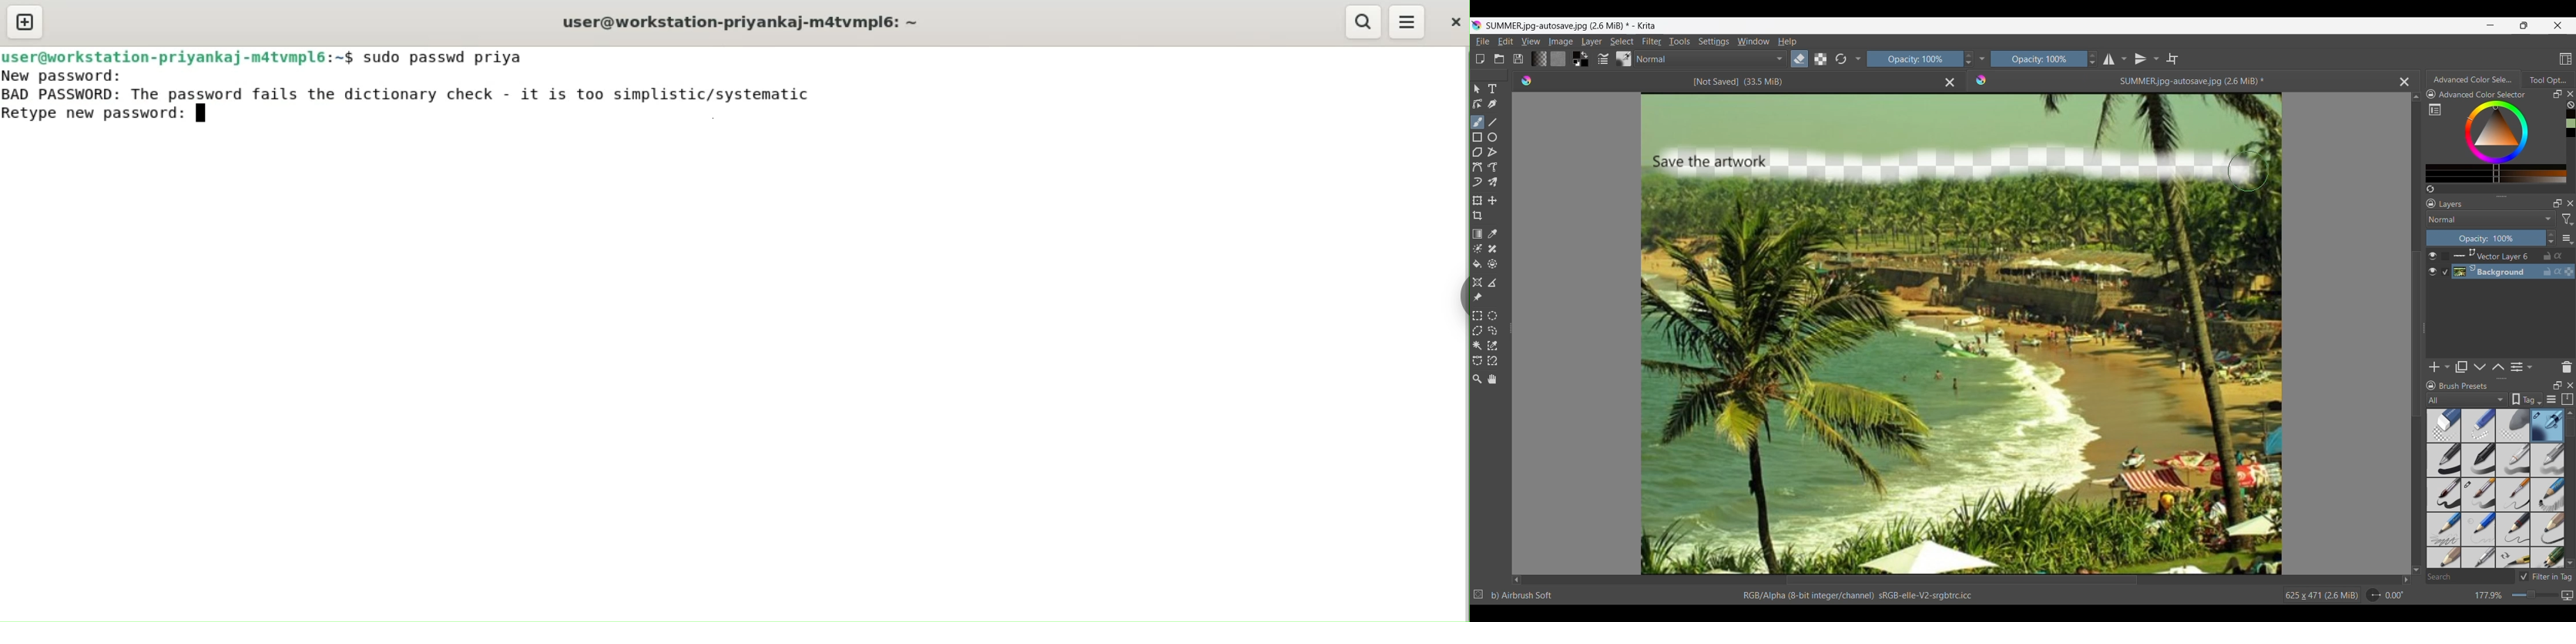 This screenshot has width=2576, height=644. What do you see at coordinates (1624, 58) in the screenshot?
I see `Choose brush preset` at bounding box center [1624, 58].